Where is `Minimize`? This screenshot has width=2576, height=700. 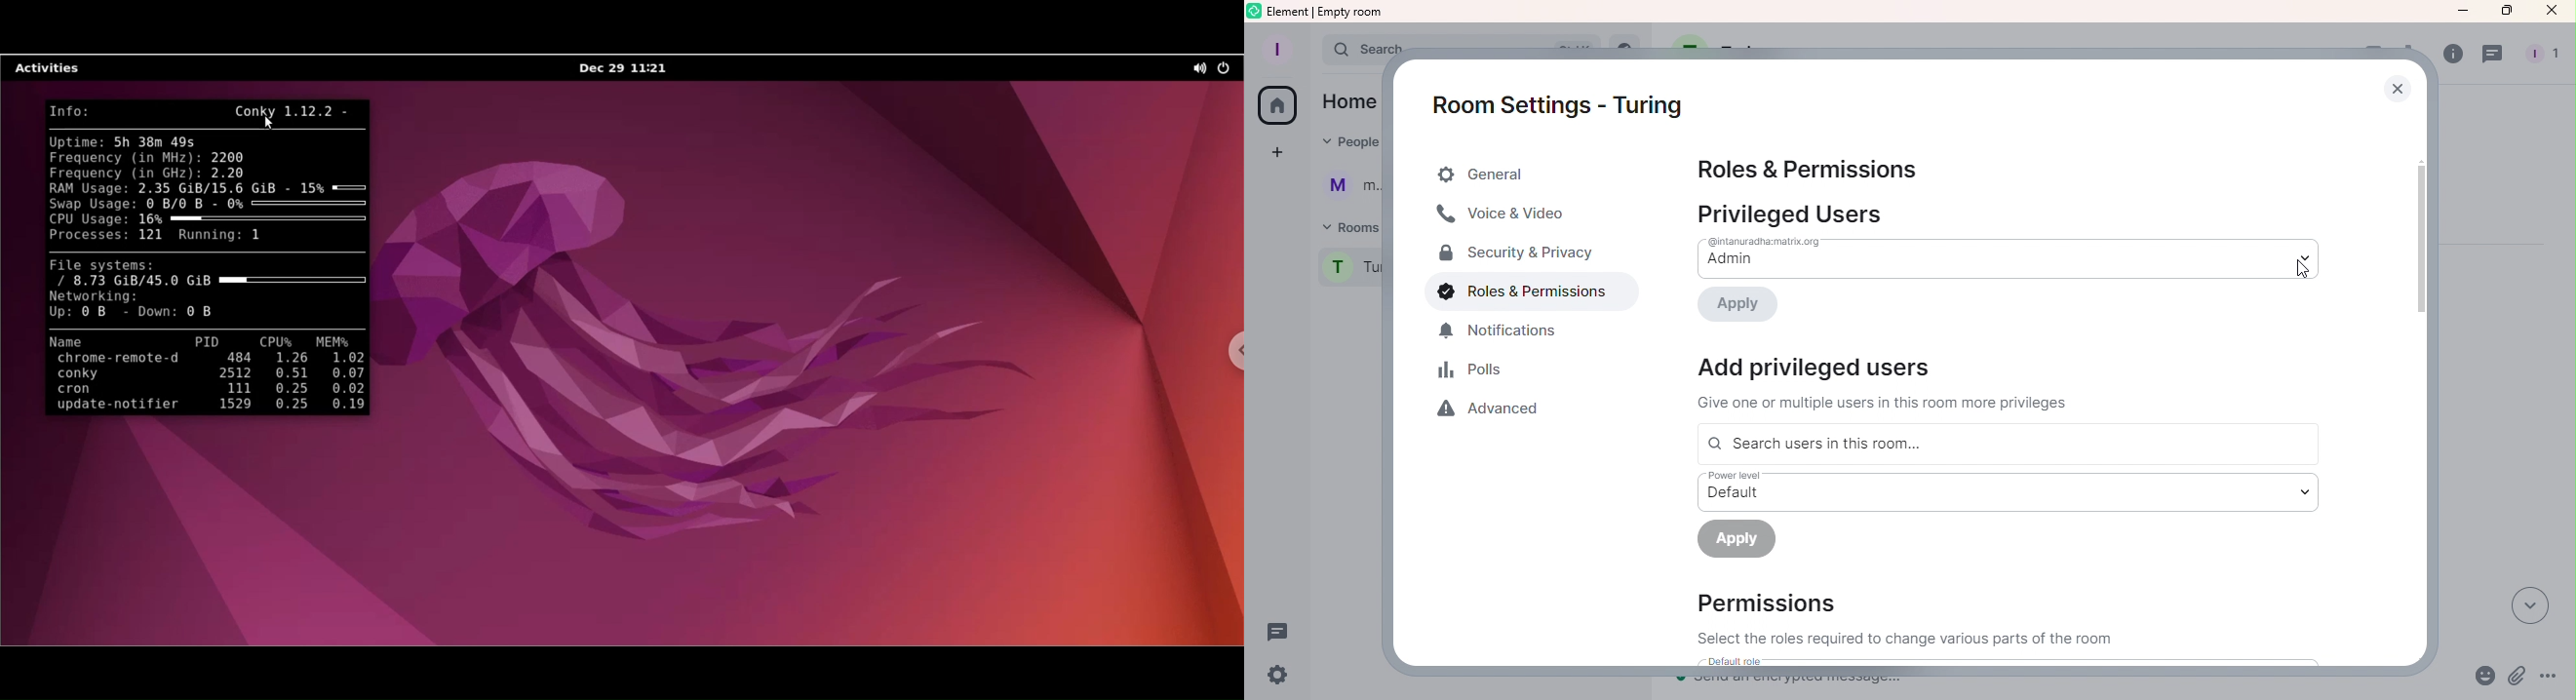 Minimize is located at coordinates (2461, 16).